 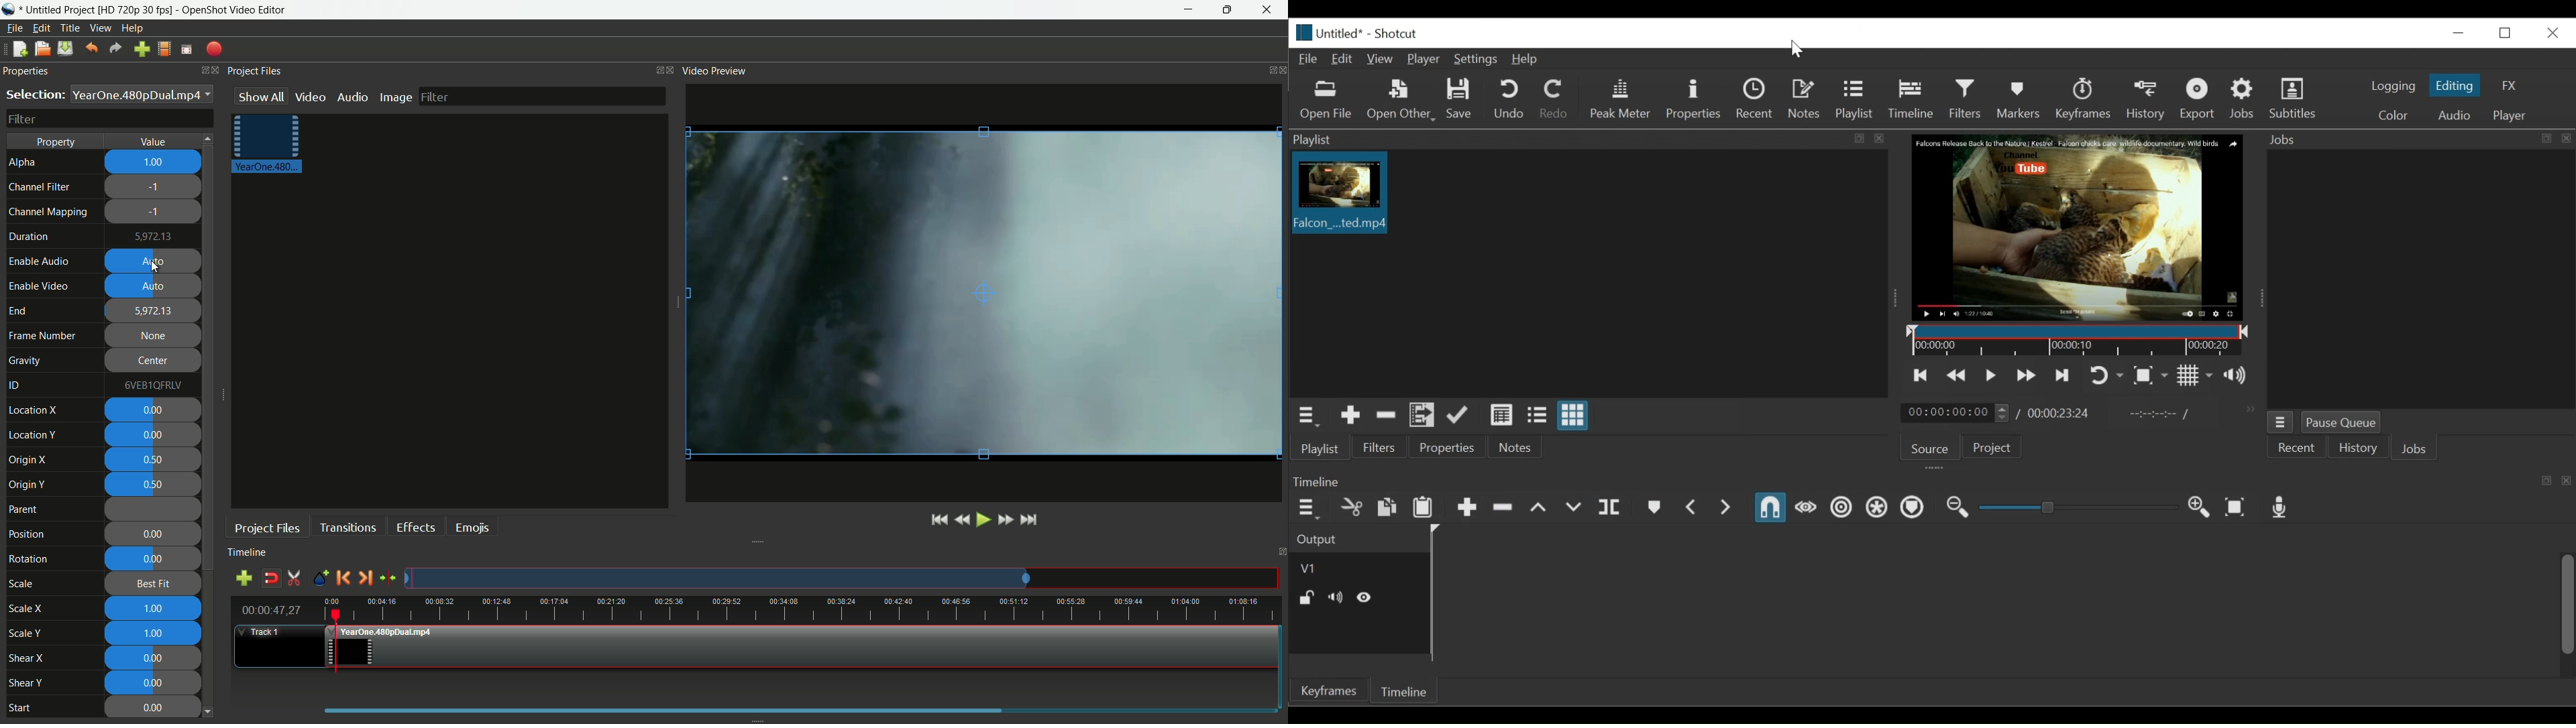 What do you see at coordinates (1269, 10) in the screenshot?
I see `close app` at bounding box center [1269, 10].